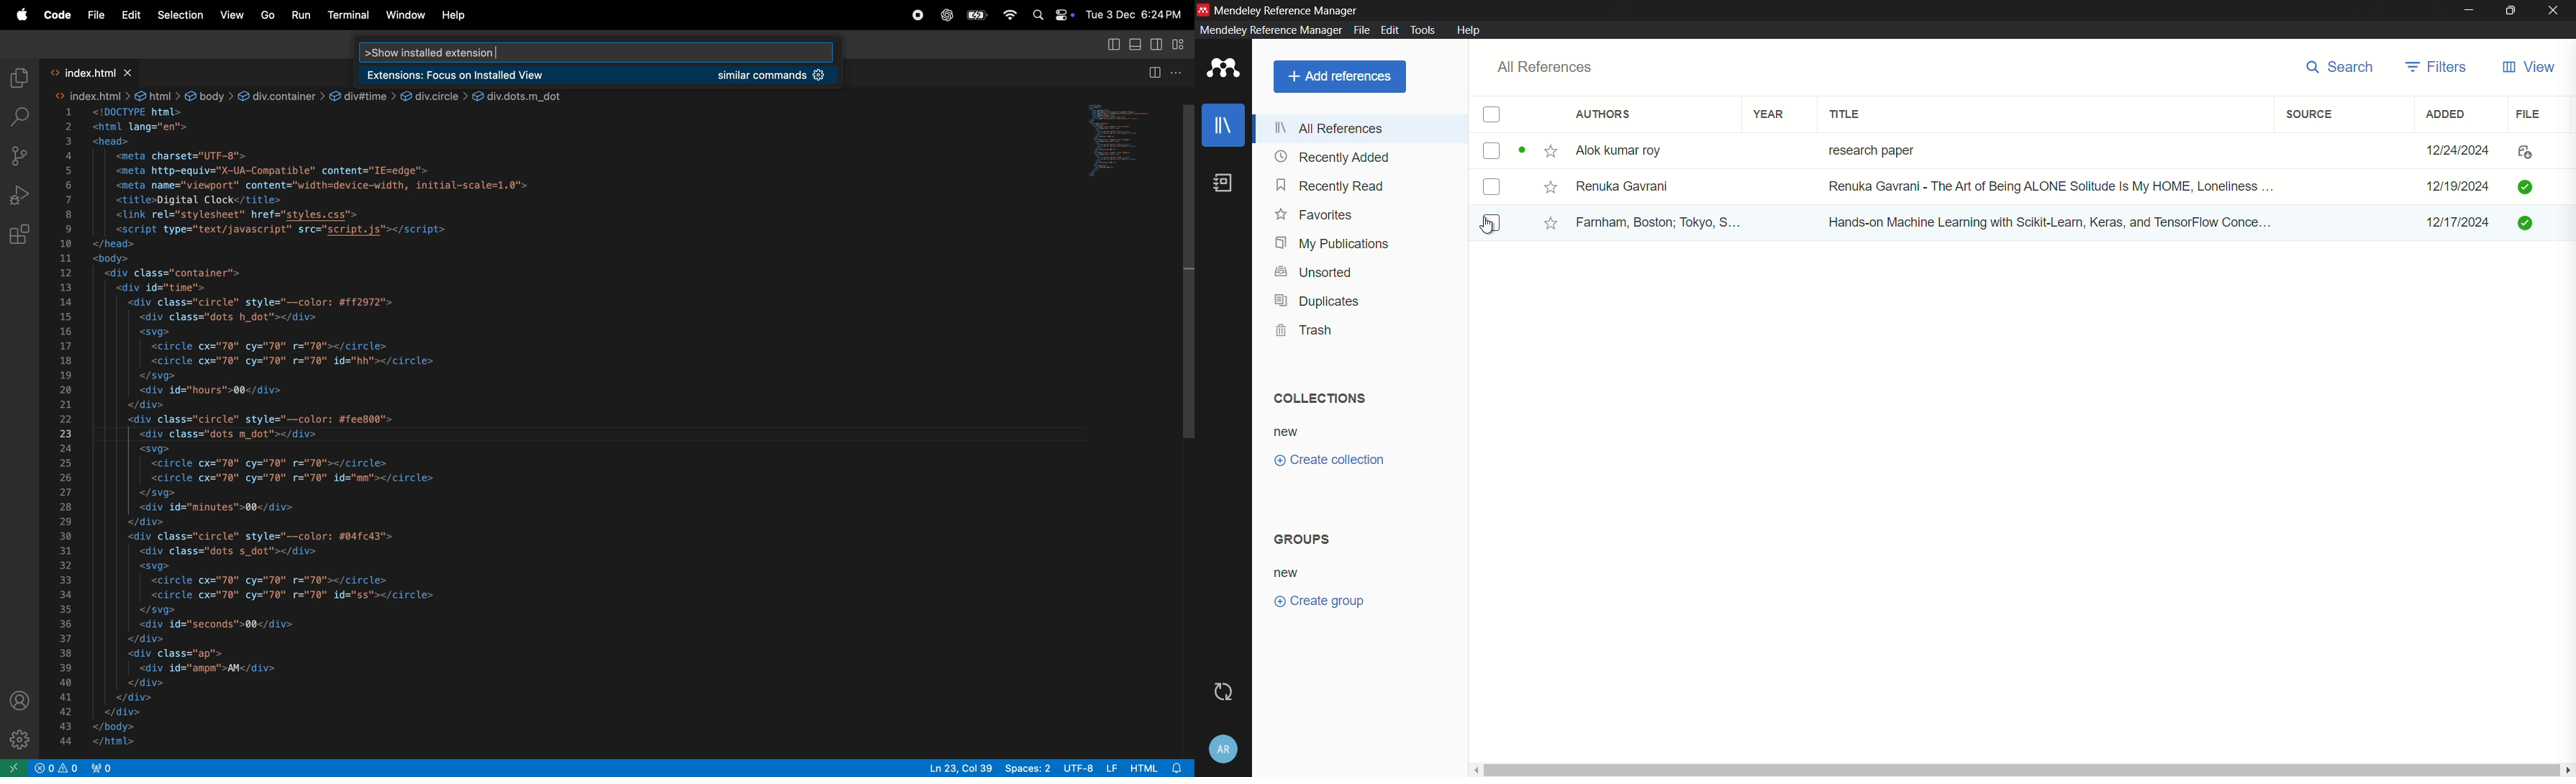  What do you see at coordinates (1548, 224) in the screenshot?
I see `star` at bounding box center [1548, 224].